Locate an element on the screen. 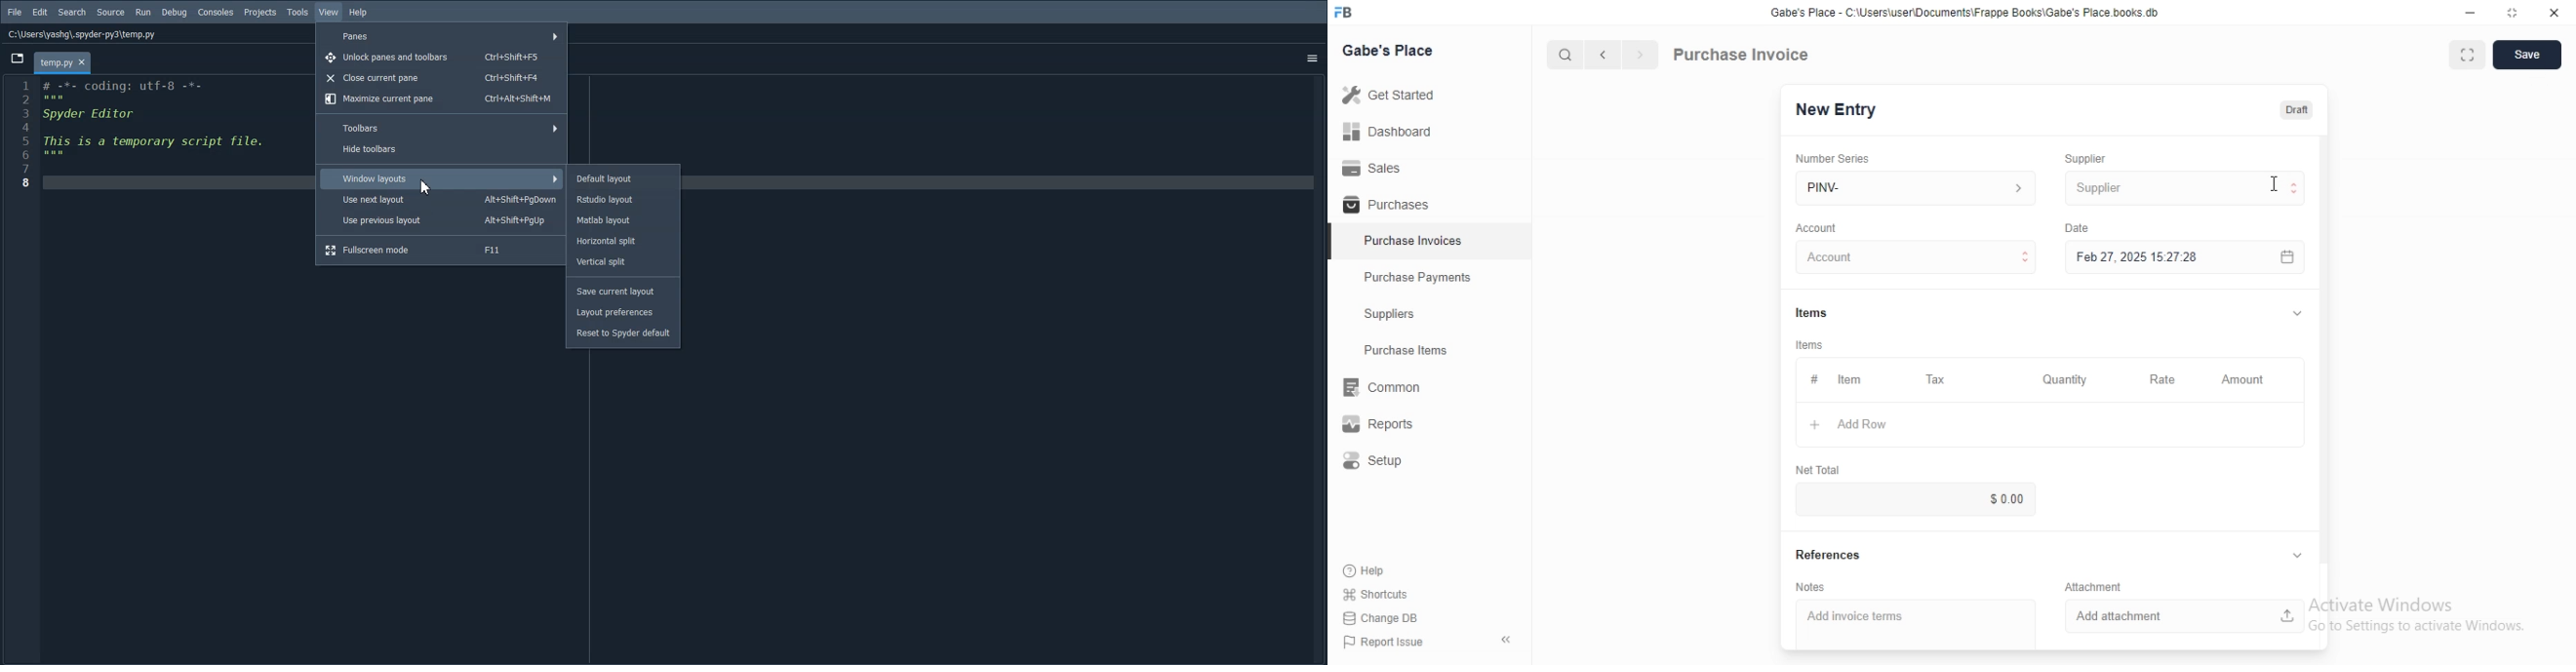  Browse Tab is located at coordinates (17, 57).